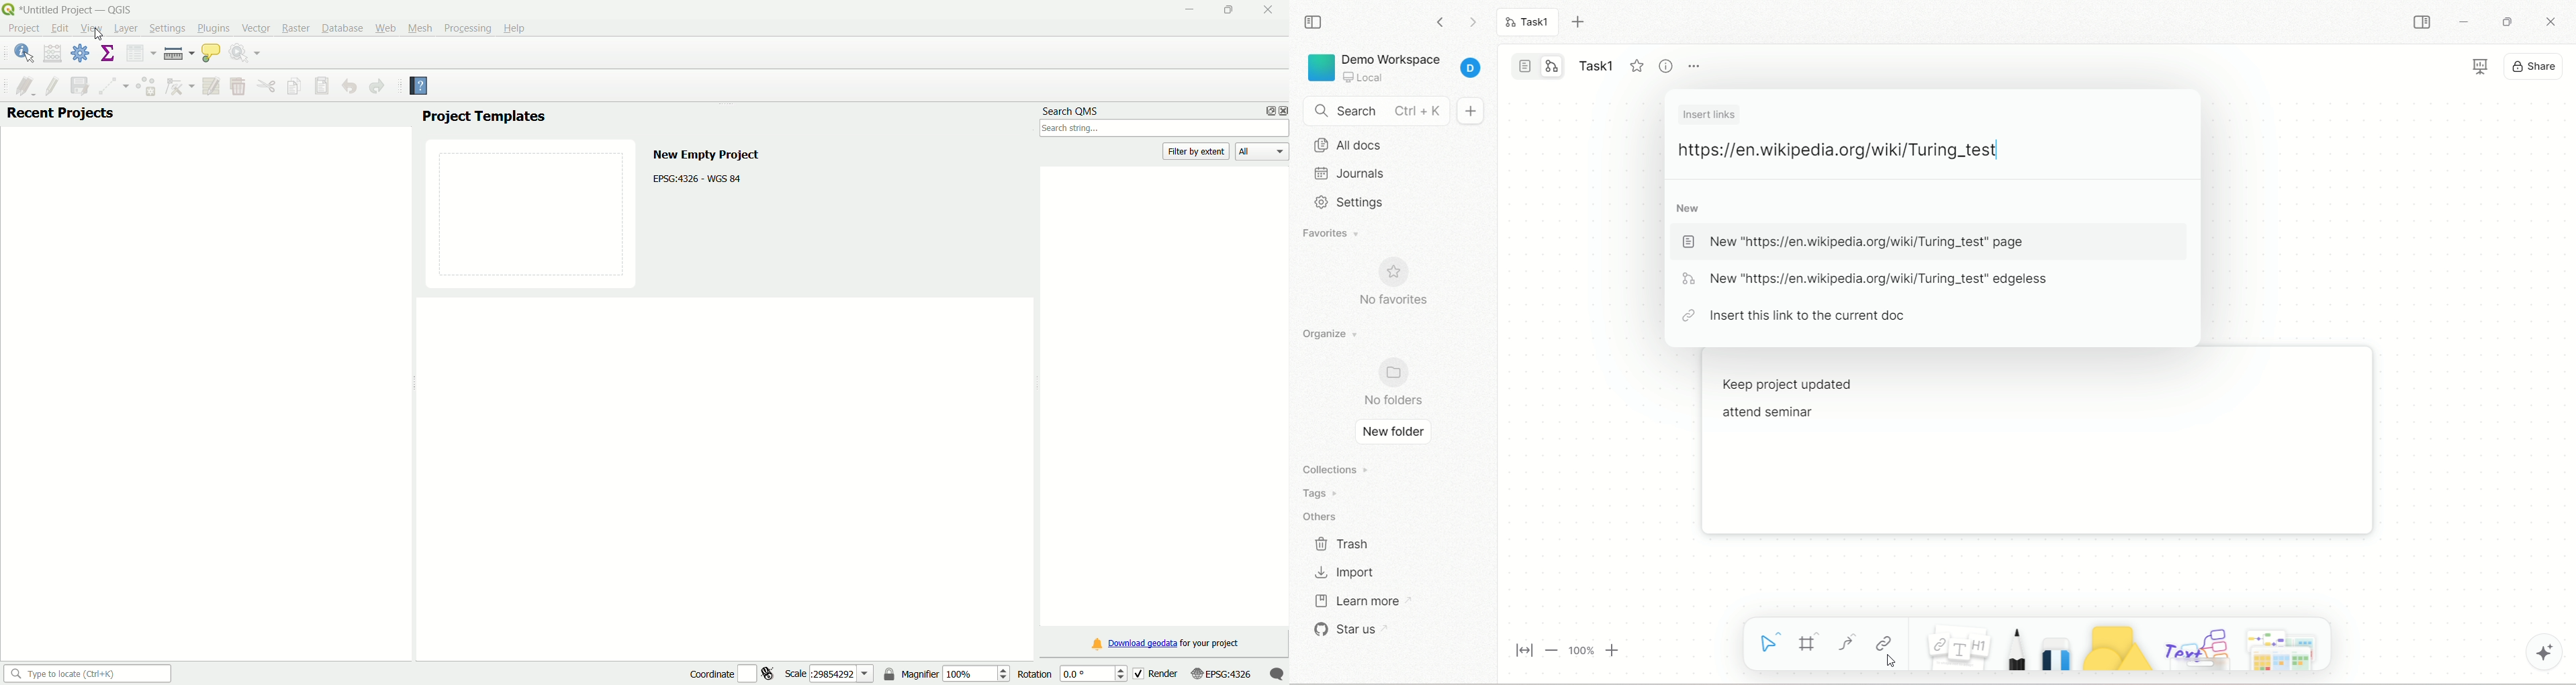  I want to click on current CRS, so click(1220, 672).